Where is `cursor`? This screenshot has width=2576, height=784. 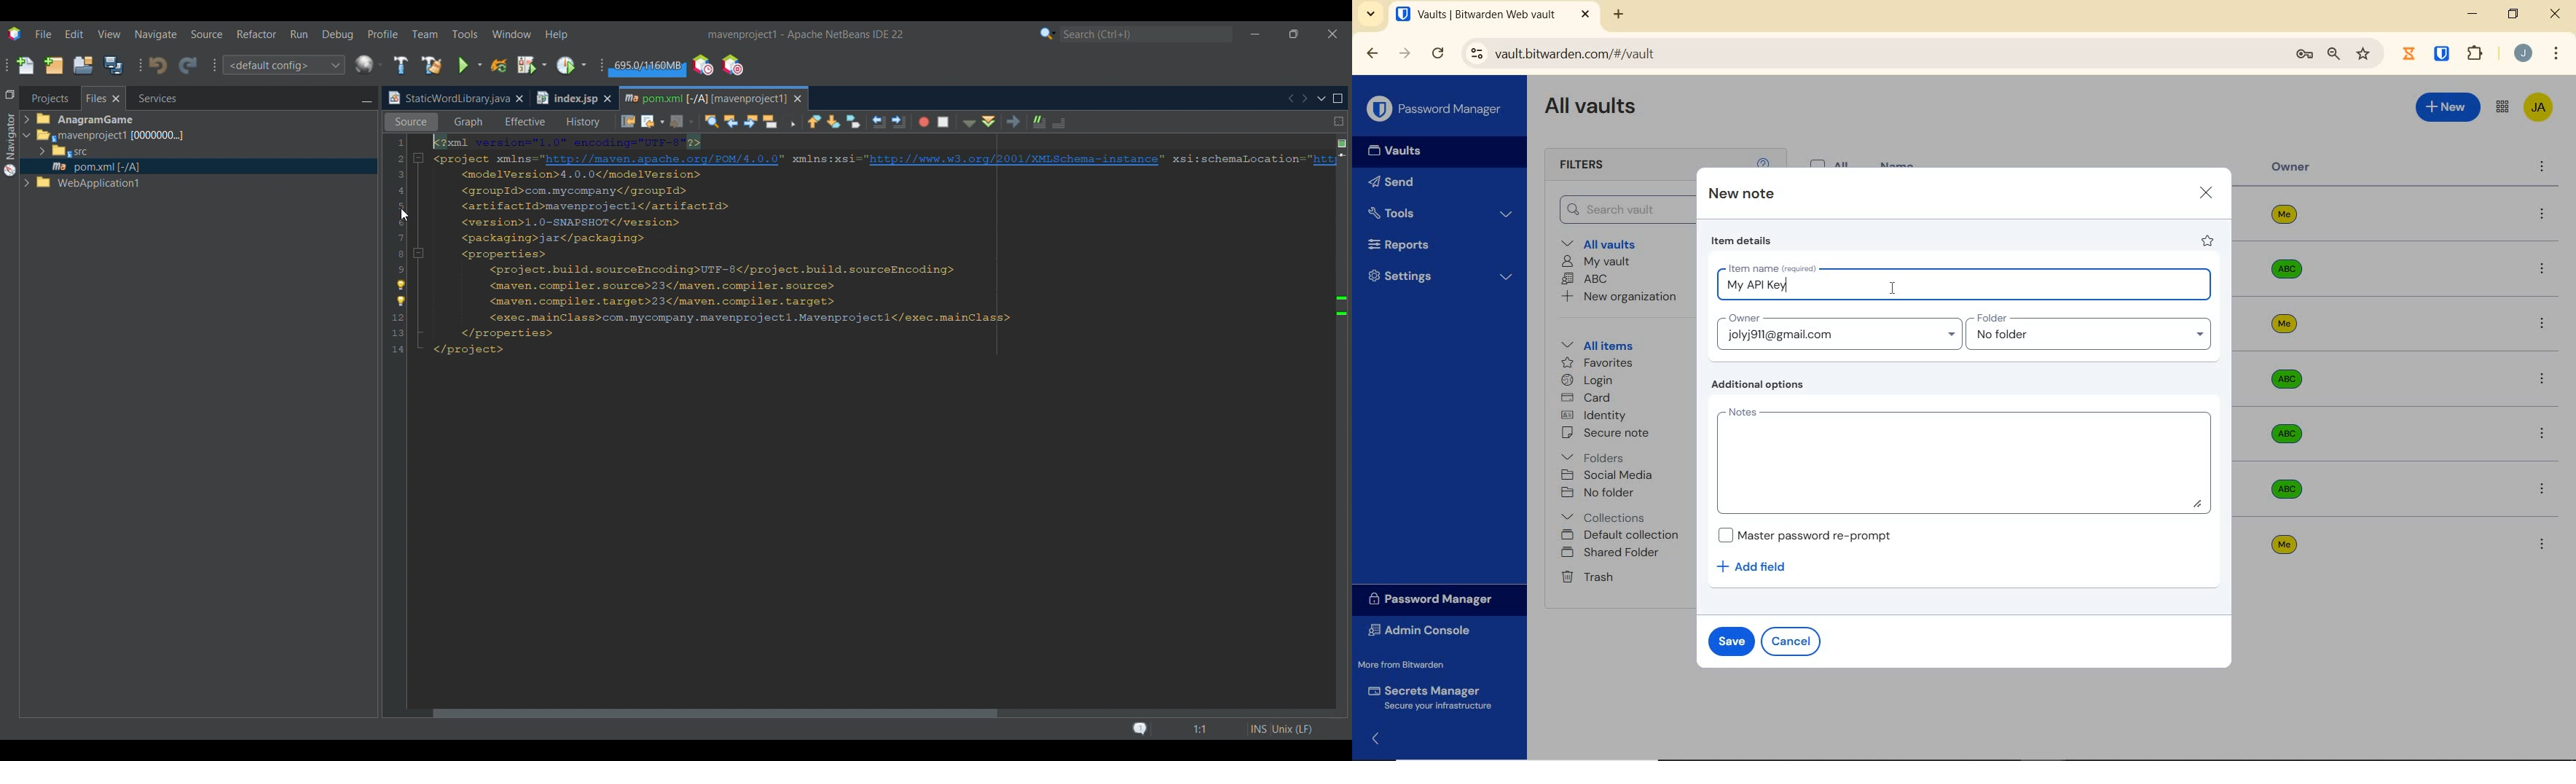
cursor is located at coordinates (1893, 288).